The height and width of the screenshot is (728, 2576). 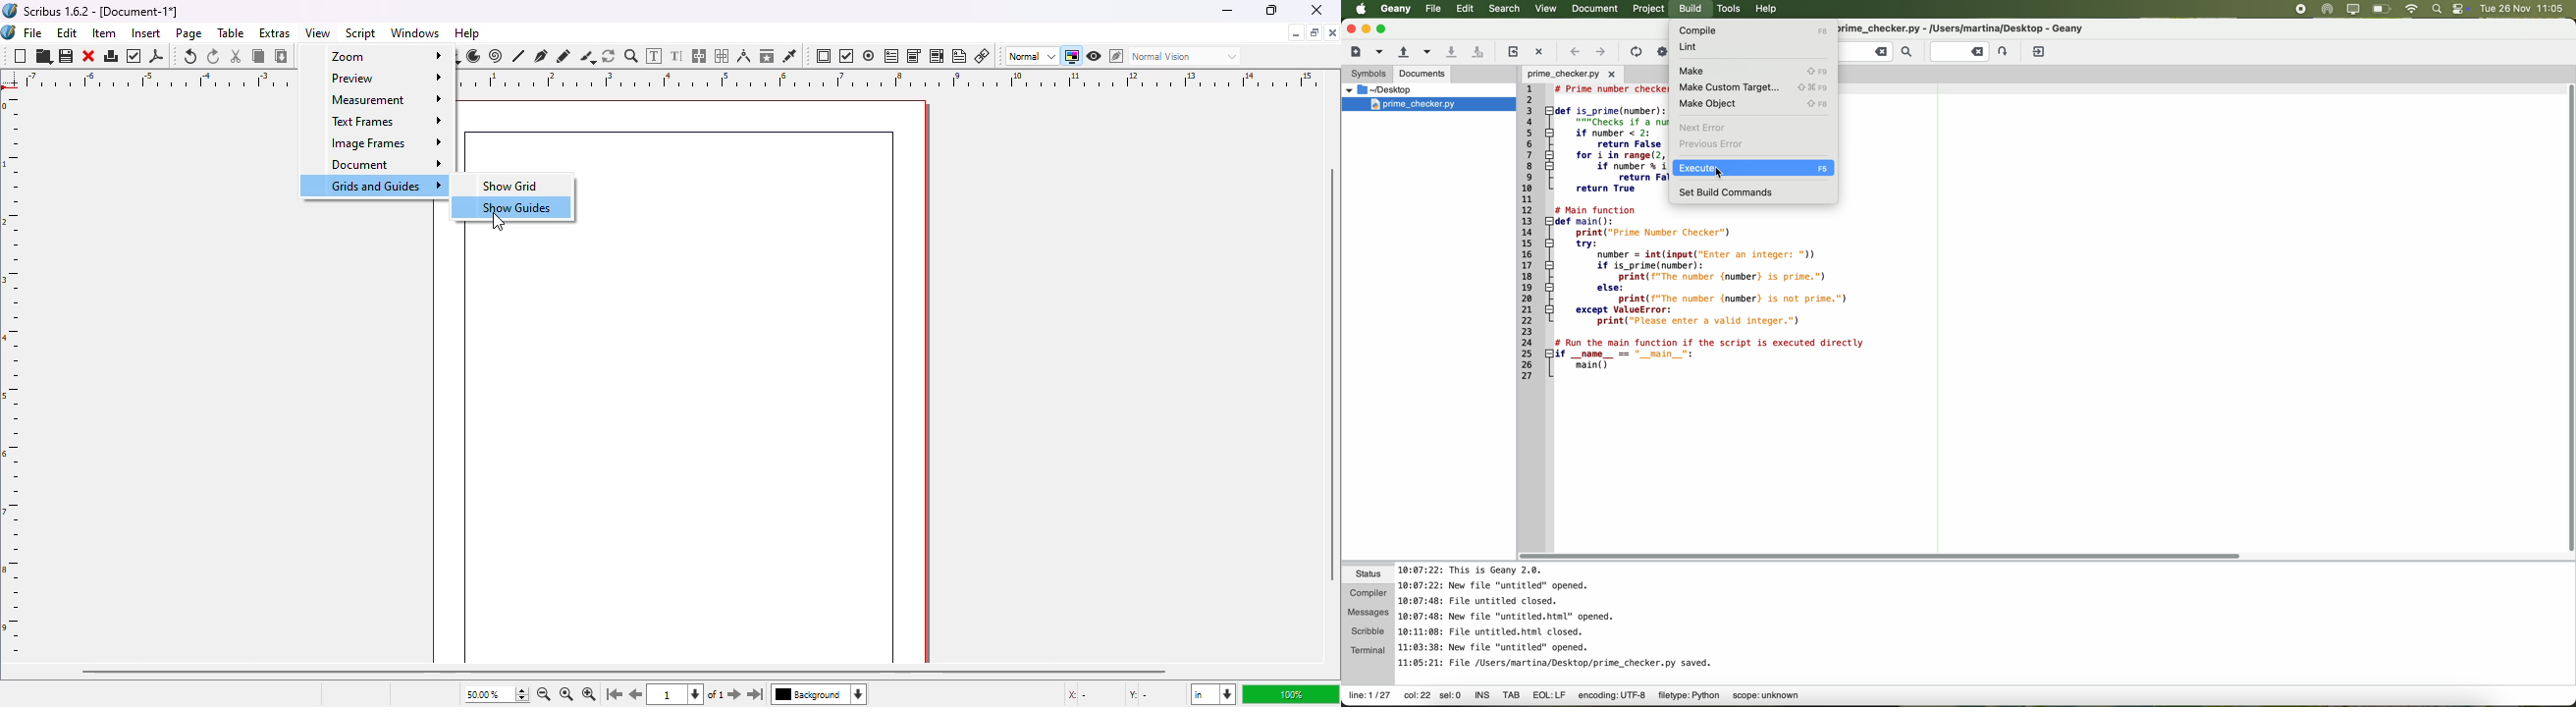 I want to click on 1 of 1, so click(x=691, y=695).